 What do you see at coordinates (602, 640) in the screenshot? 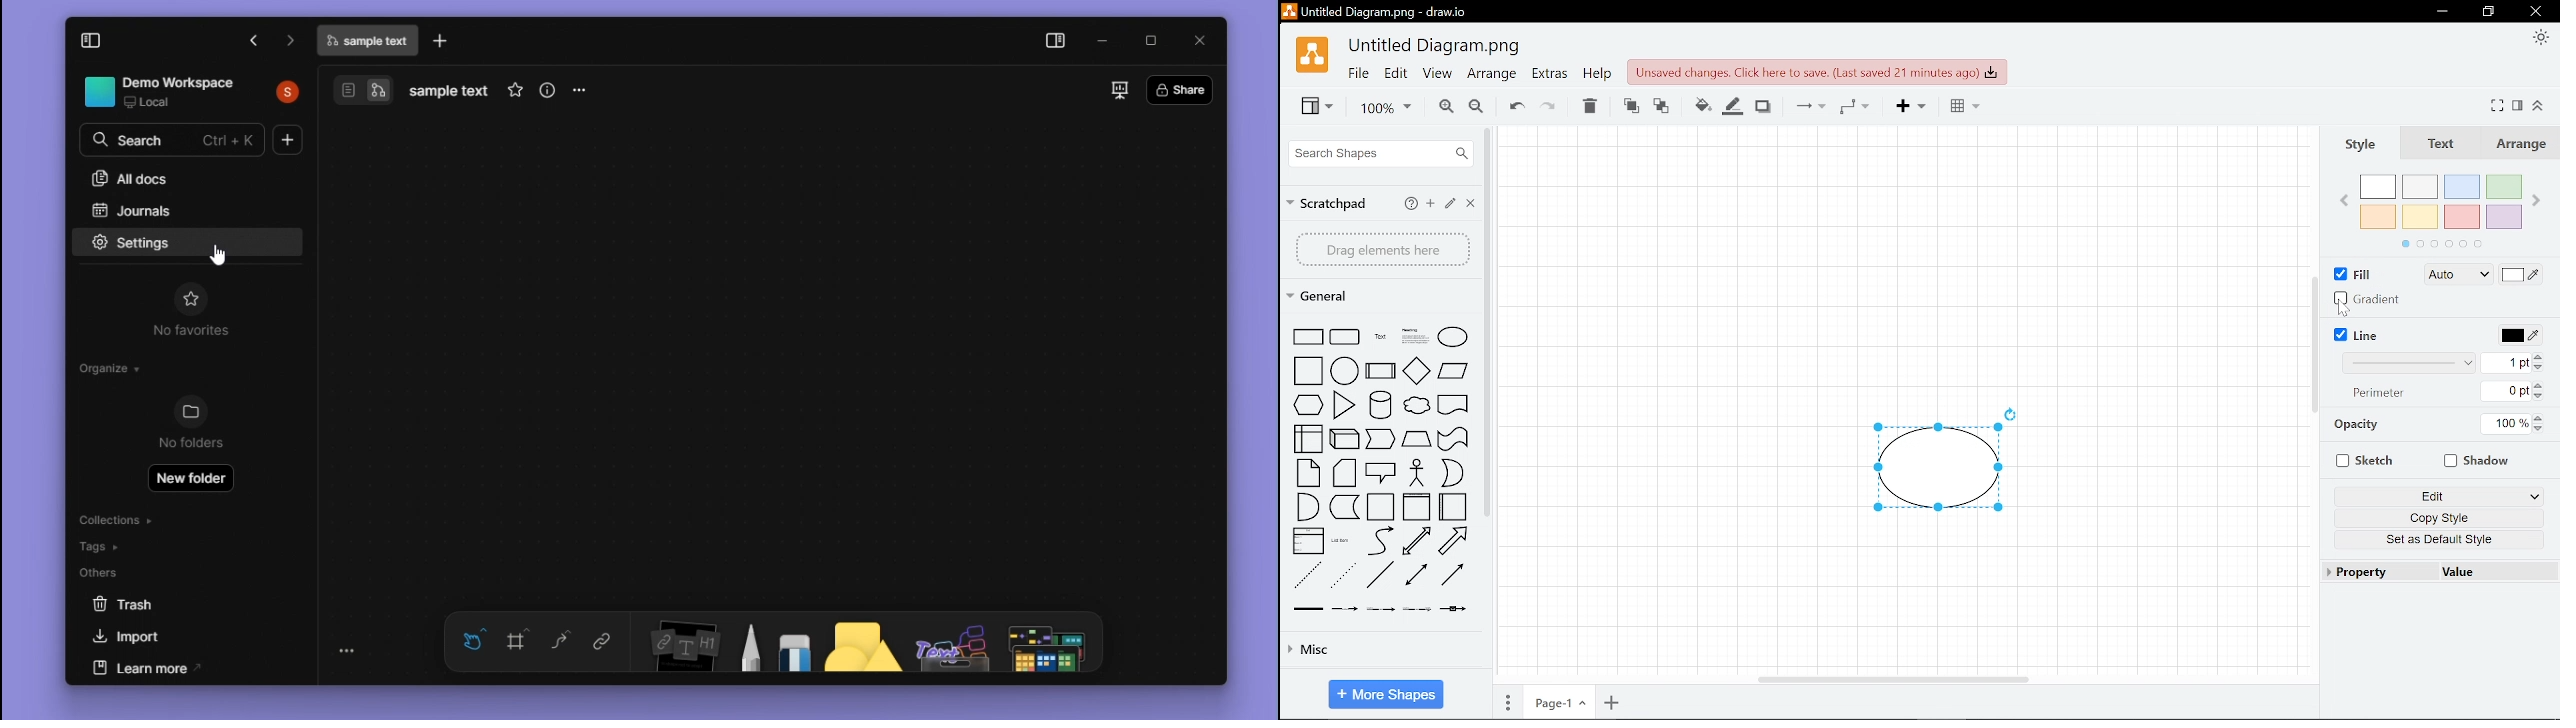
I see `Link` at bounding box center [602, 640].